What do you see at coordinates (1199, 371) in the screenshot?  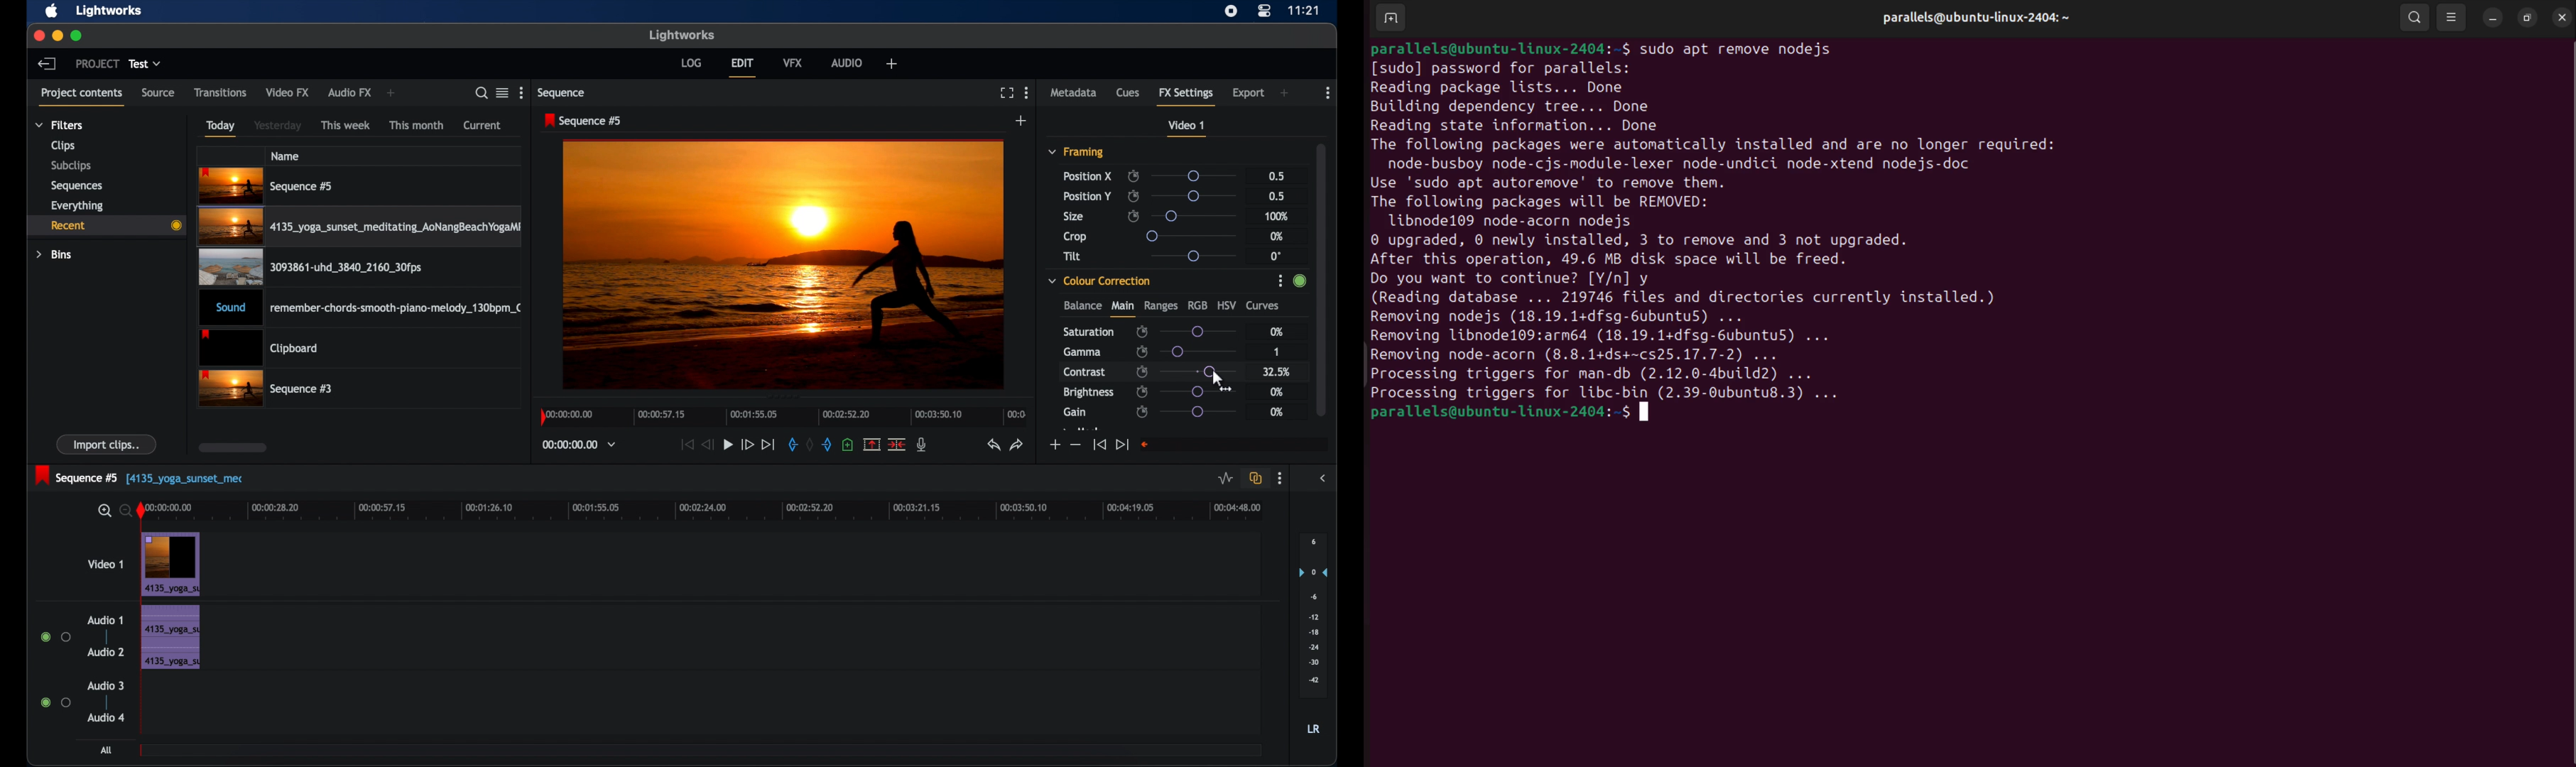 I see `slider` at bounding box center [1199, 371].